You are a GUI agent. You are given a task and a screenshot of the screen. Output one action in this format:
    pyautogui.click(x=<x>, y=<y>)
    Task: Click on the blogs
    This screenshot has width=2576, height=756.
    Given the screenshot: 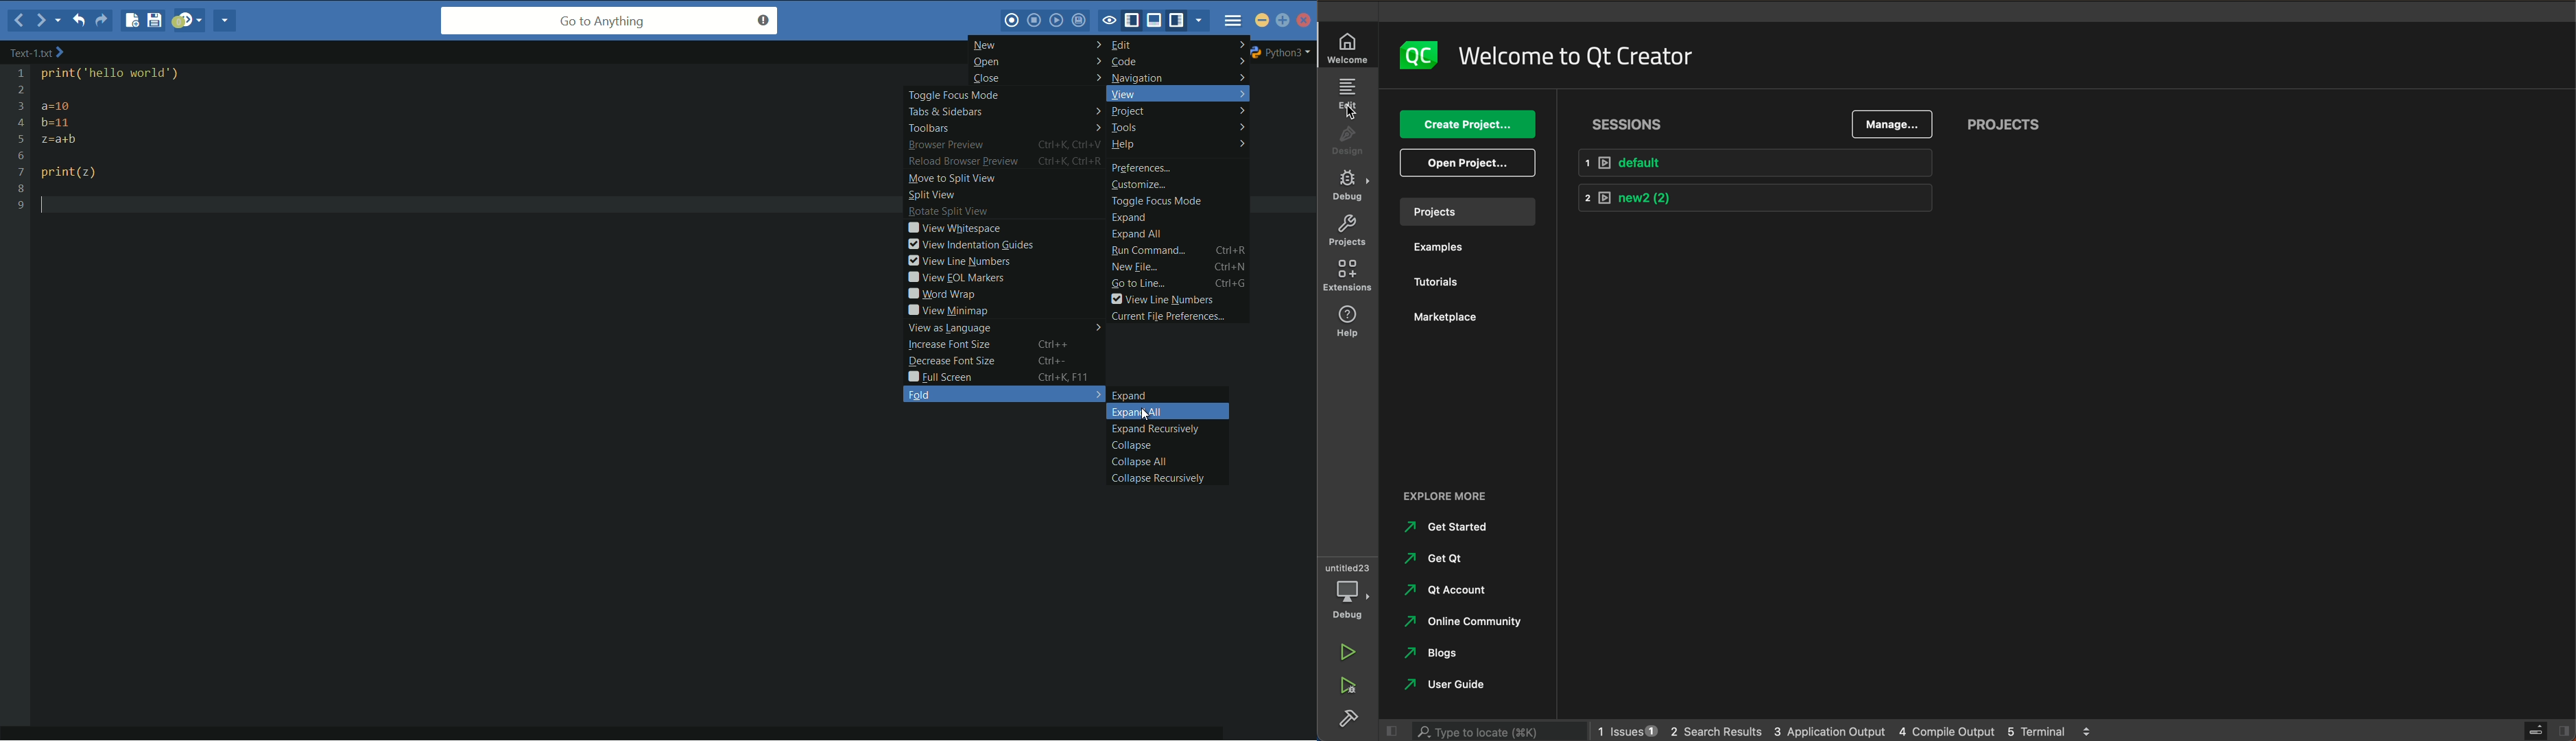 What is the action you would take?
    pyautogui.click(x=1443, y=653)
    